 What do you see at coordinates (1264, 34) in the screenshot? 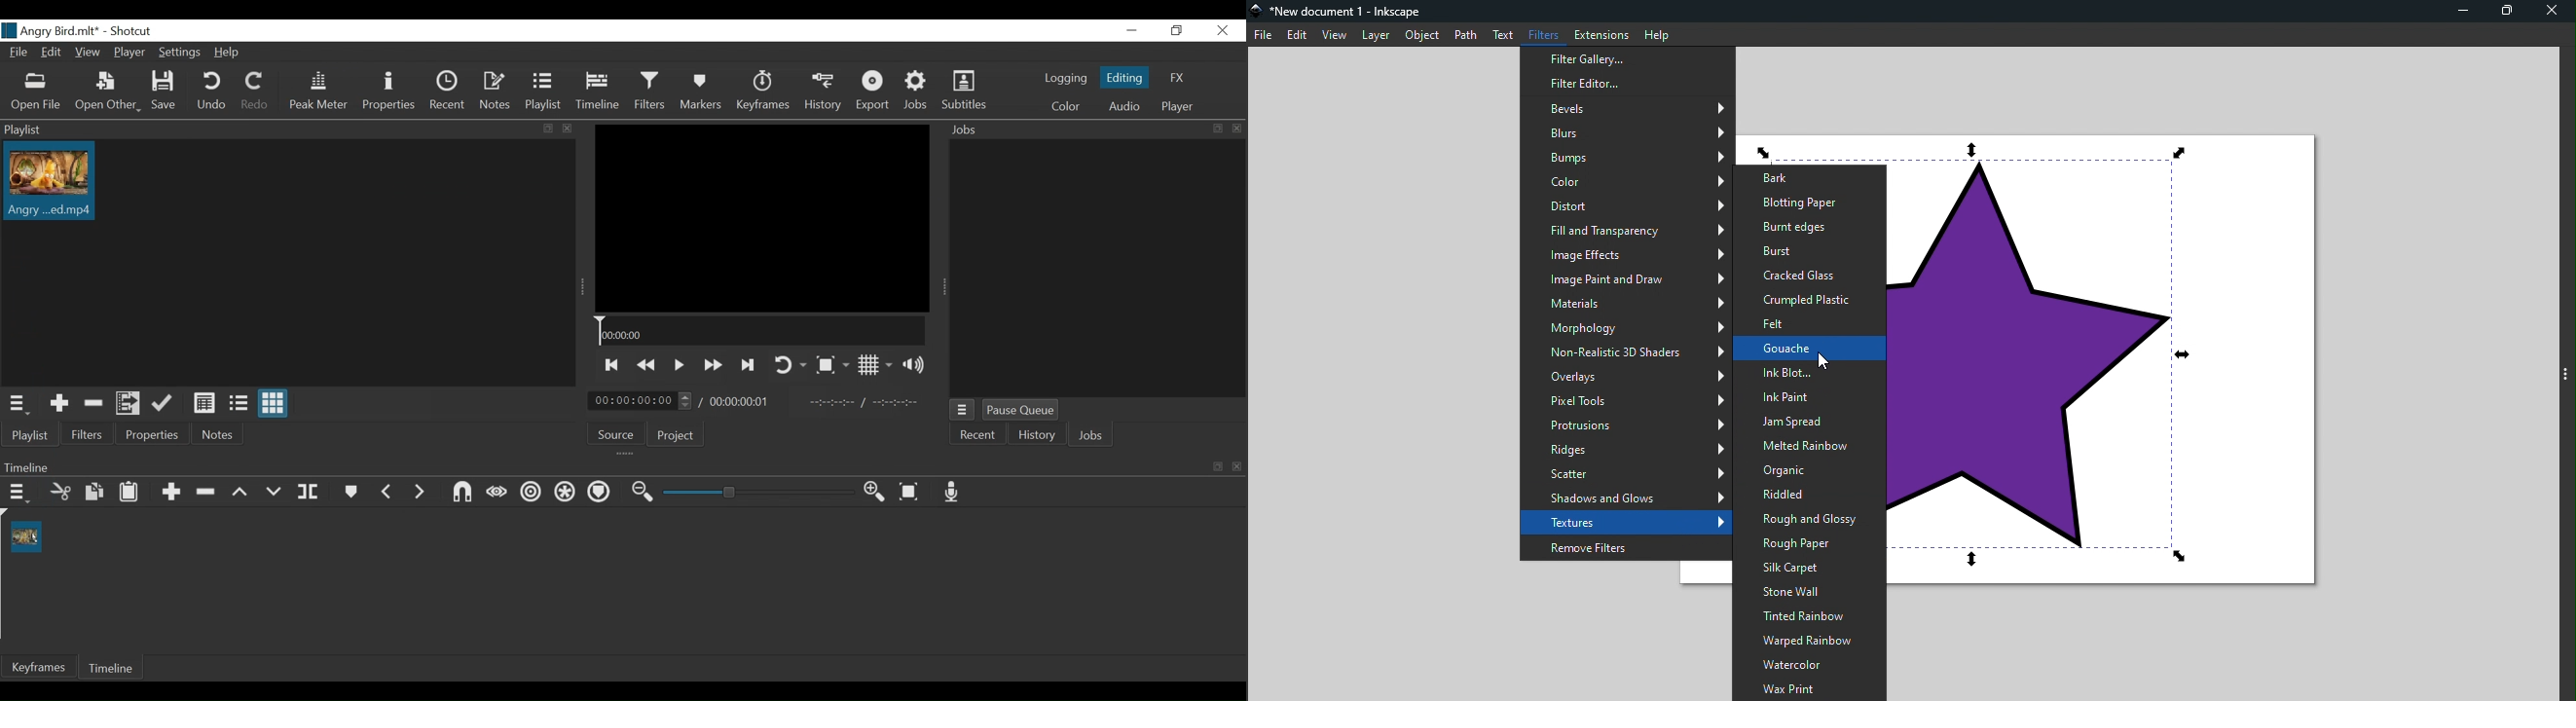
I see `File` at bounding box center [1264, 34].